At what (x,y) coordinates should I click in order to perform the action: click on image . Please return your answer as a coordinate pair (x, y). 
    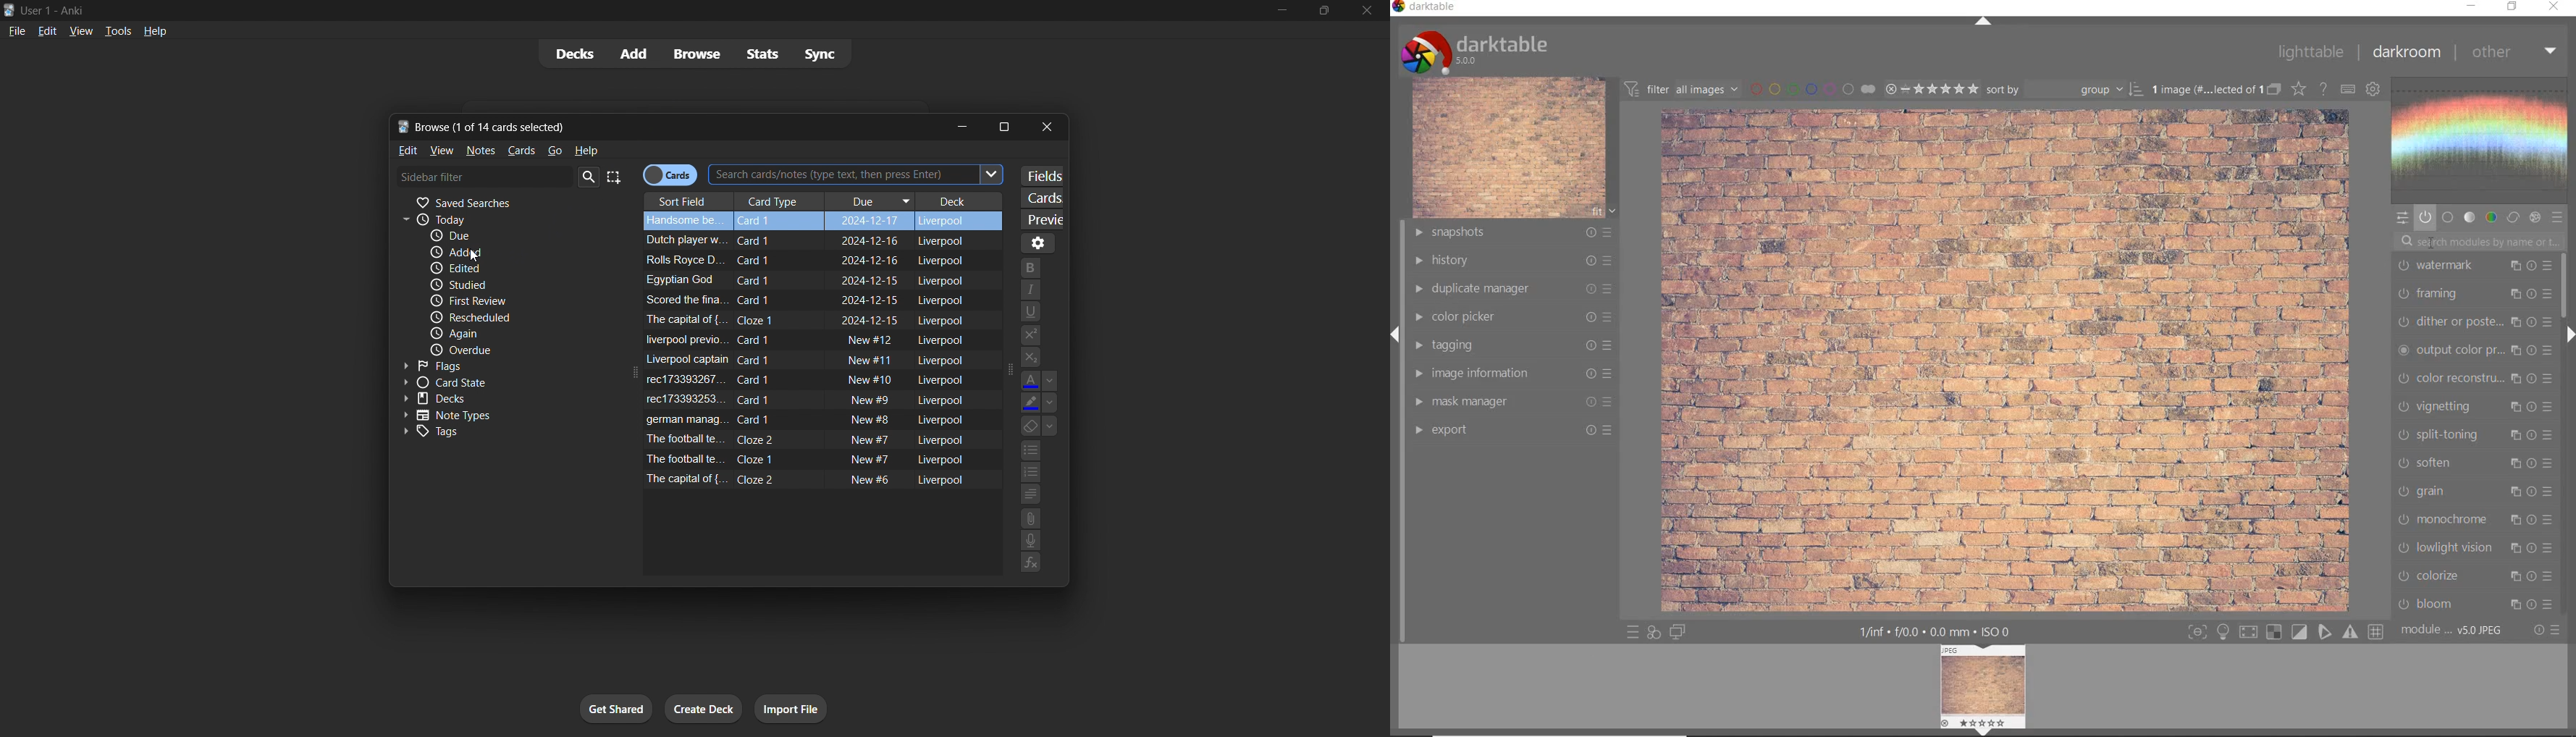
    Looking at the image, I should click on (1509, 148).